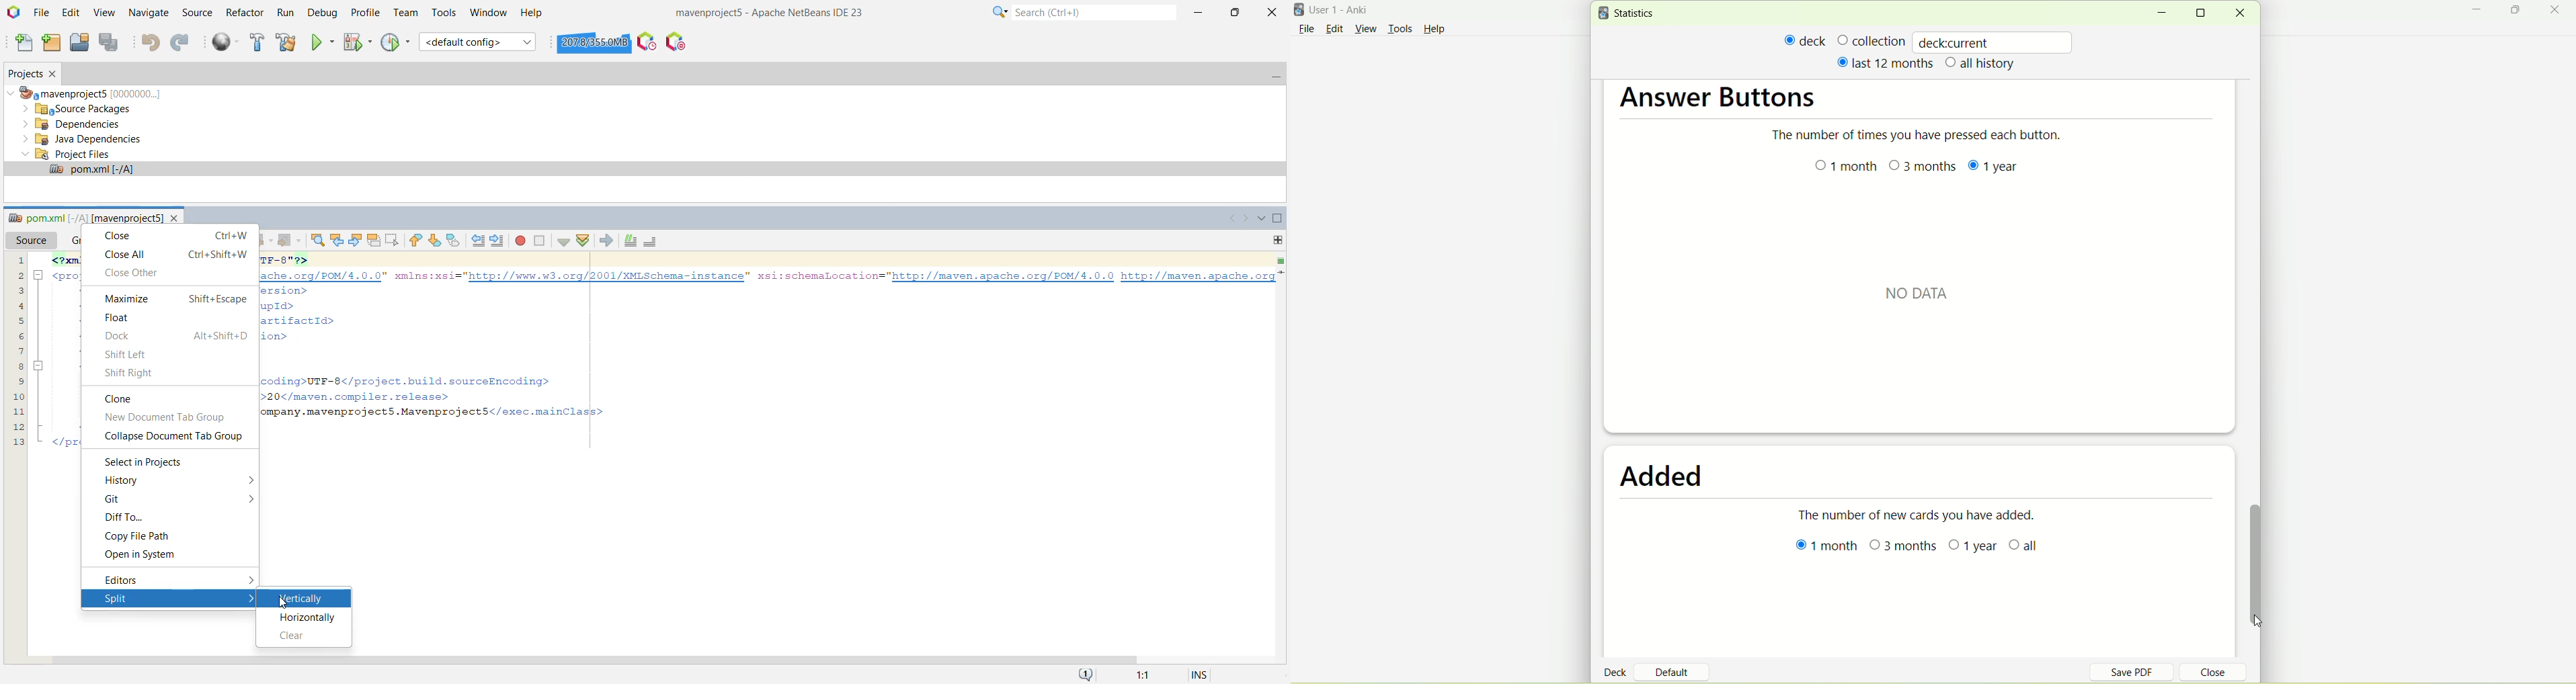 This screenshot has width=2576, height=700. I want to click on XSL Transformation, so click(605, 241).